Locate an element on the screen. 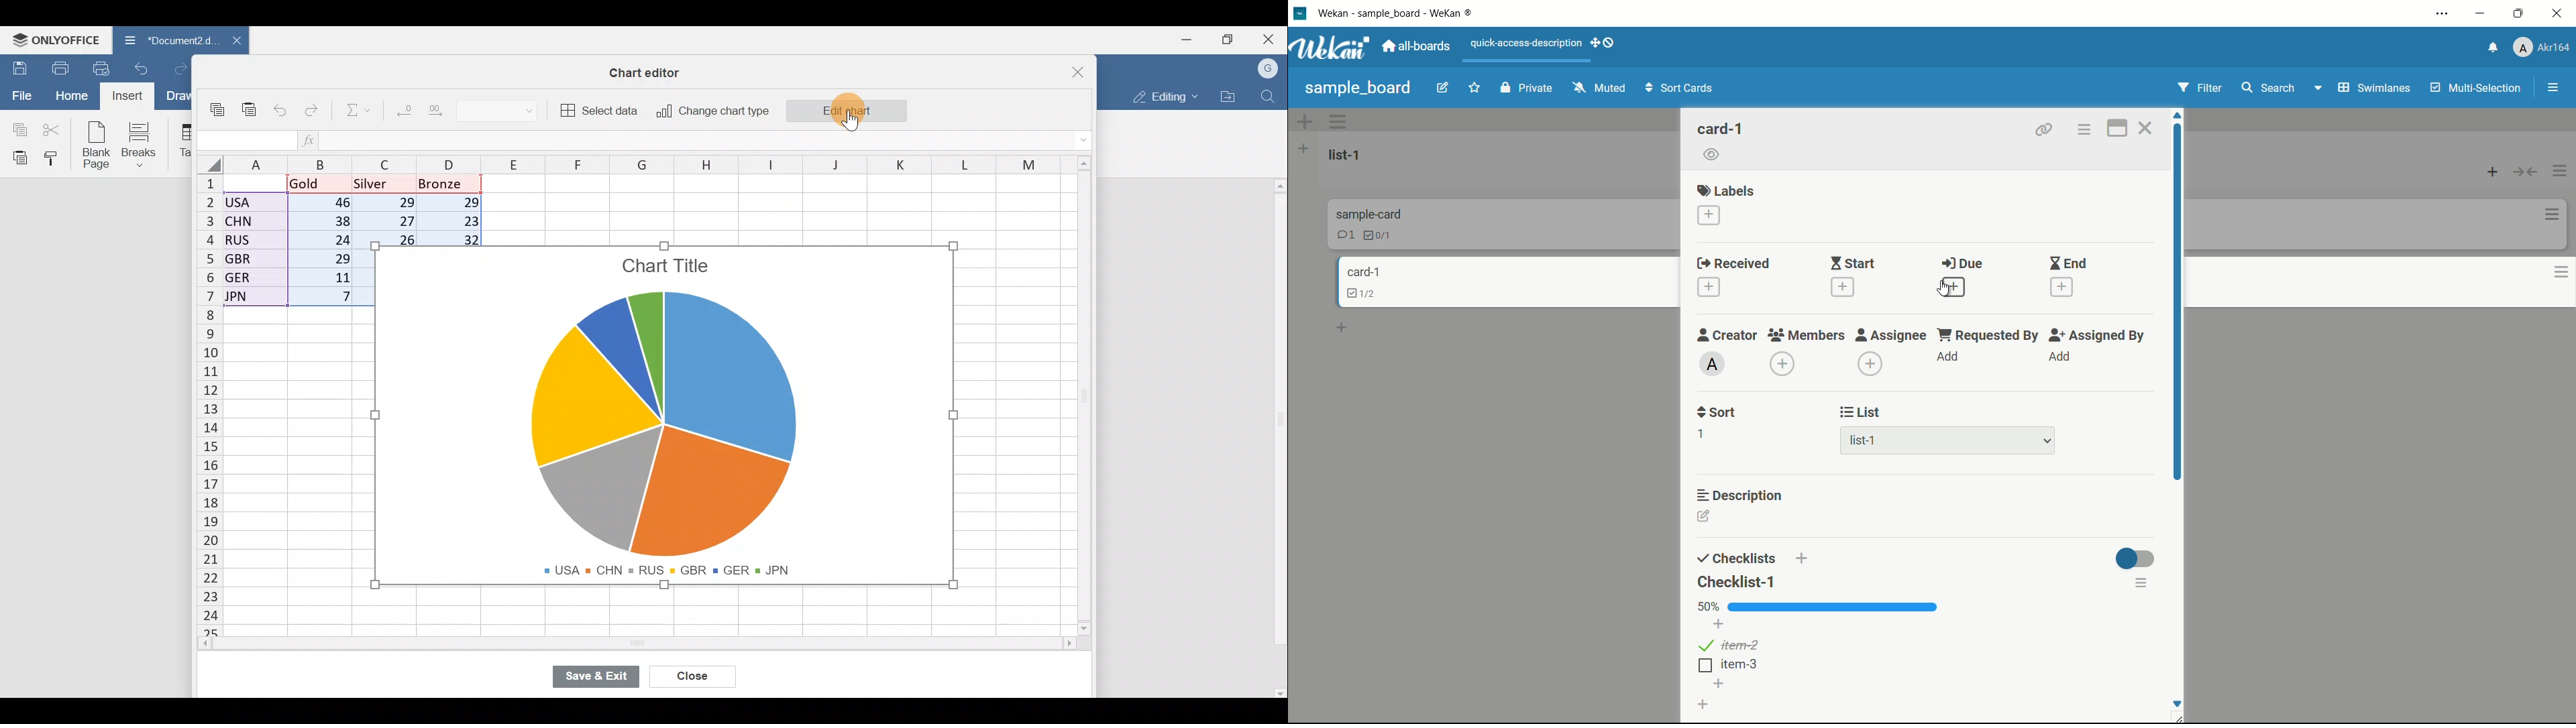 The width and height of the screenshot is (2576, 728). Redo is located at coordinates (180, 70).